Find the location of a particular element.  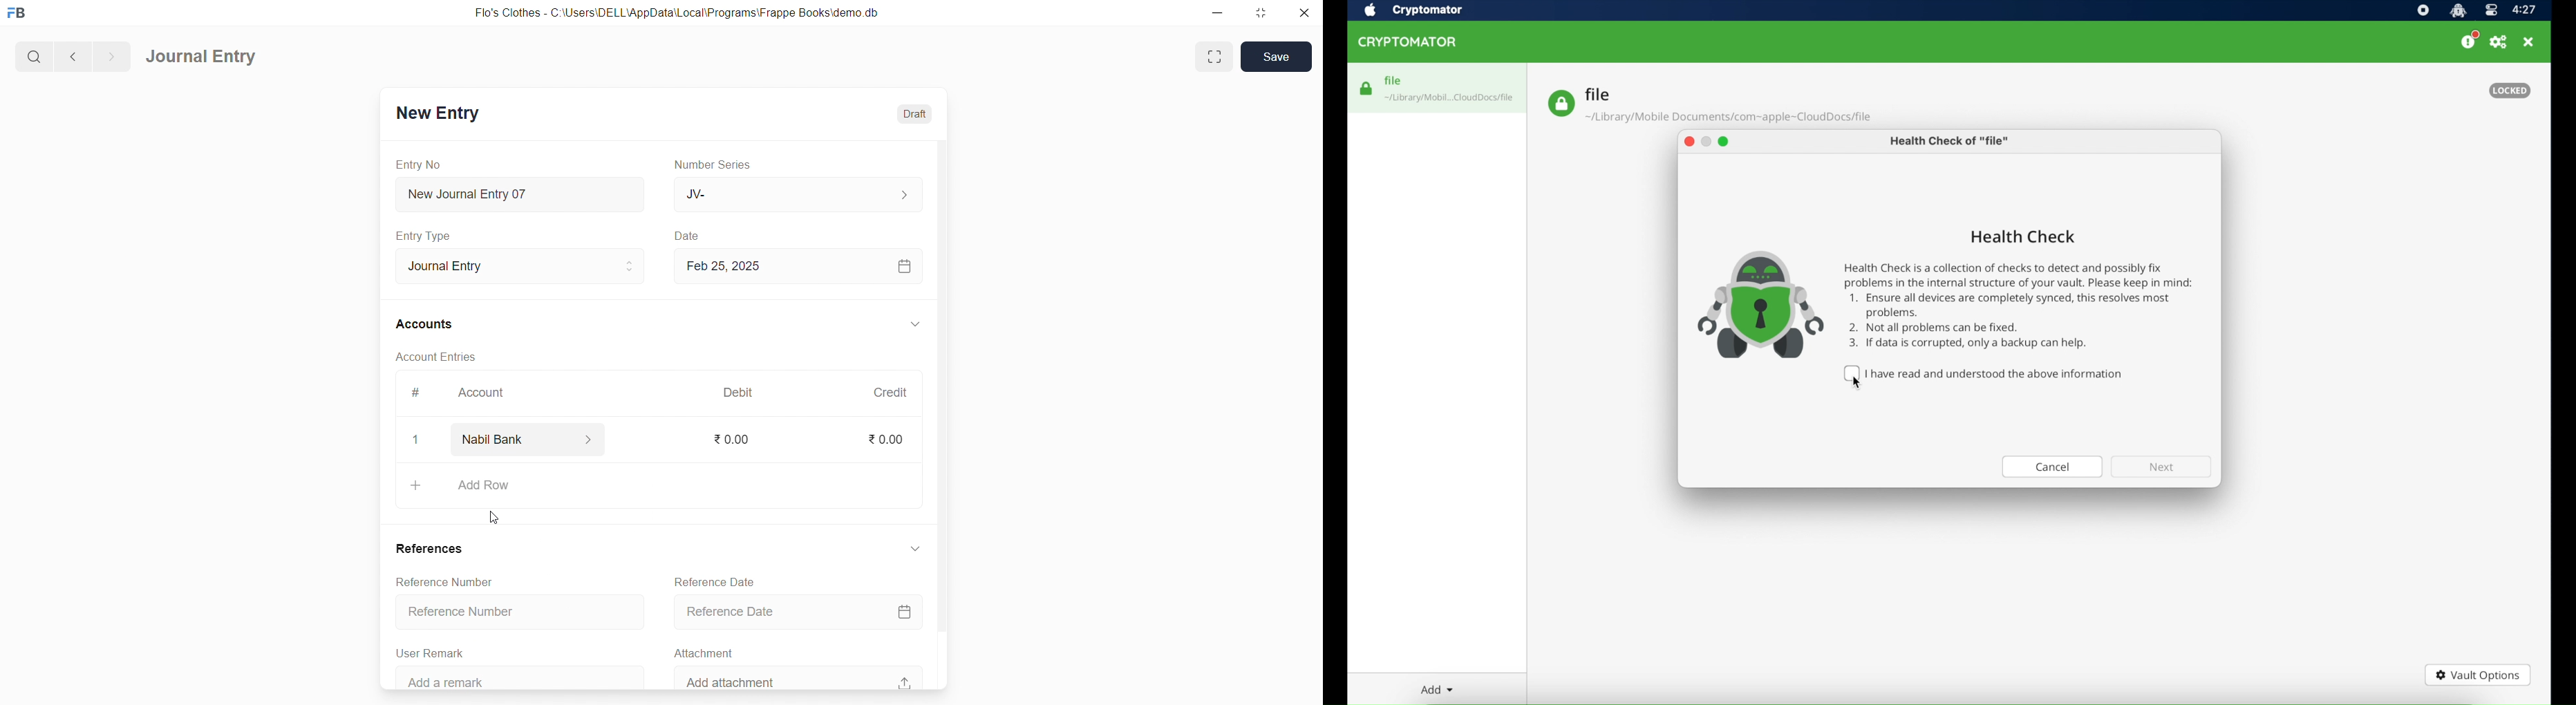

preferences is located at coordinates (2499, 42).